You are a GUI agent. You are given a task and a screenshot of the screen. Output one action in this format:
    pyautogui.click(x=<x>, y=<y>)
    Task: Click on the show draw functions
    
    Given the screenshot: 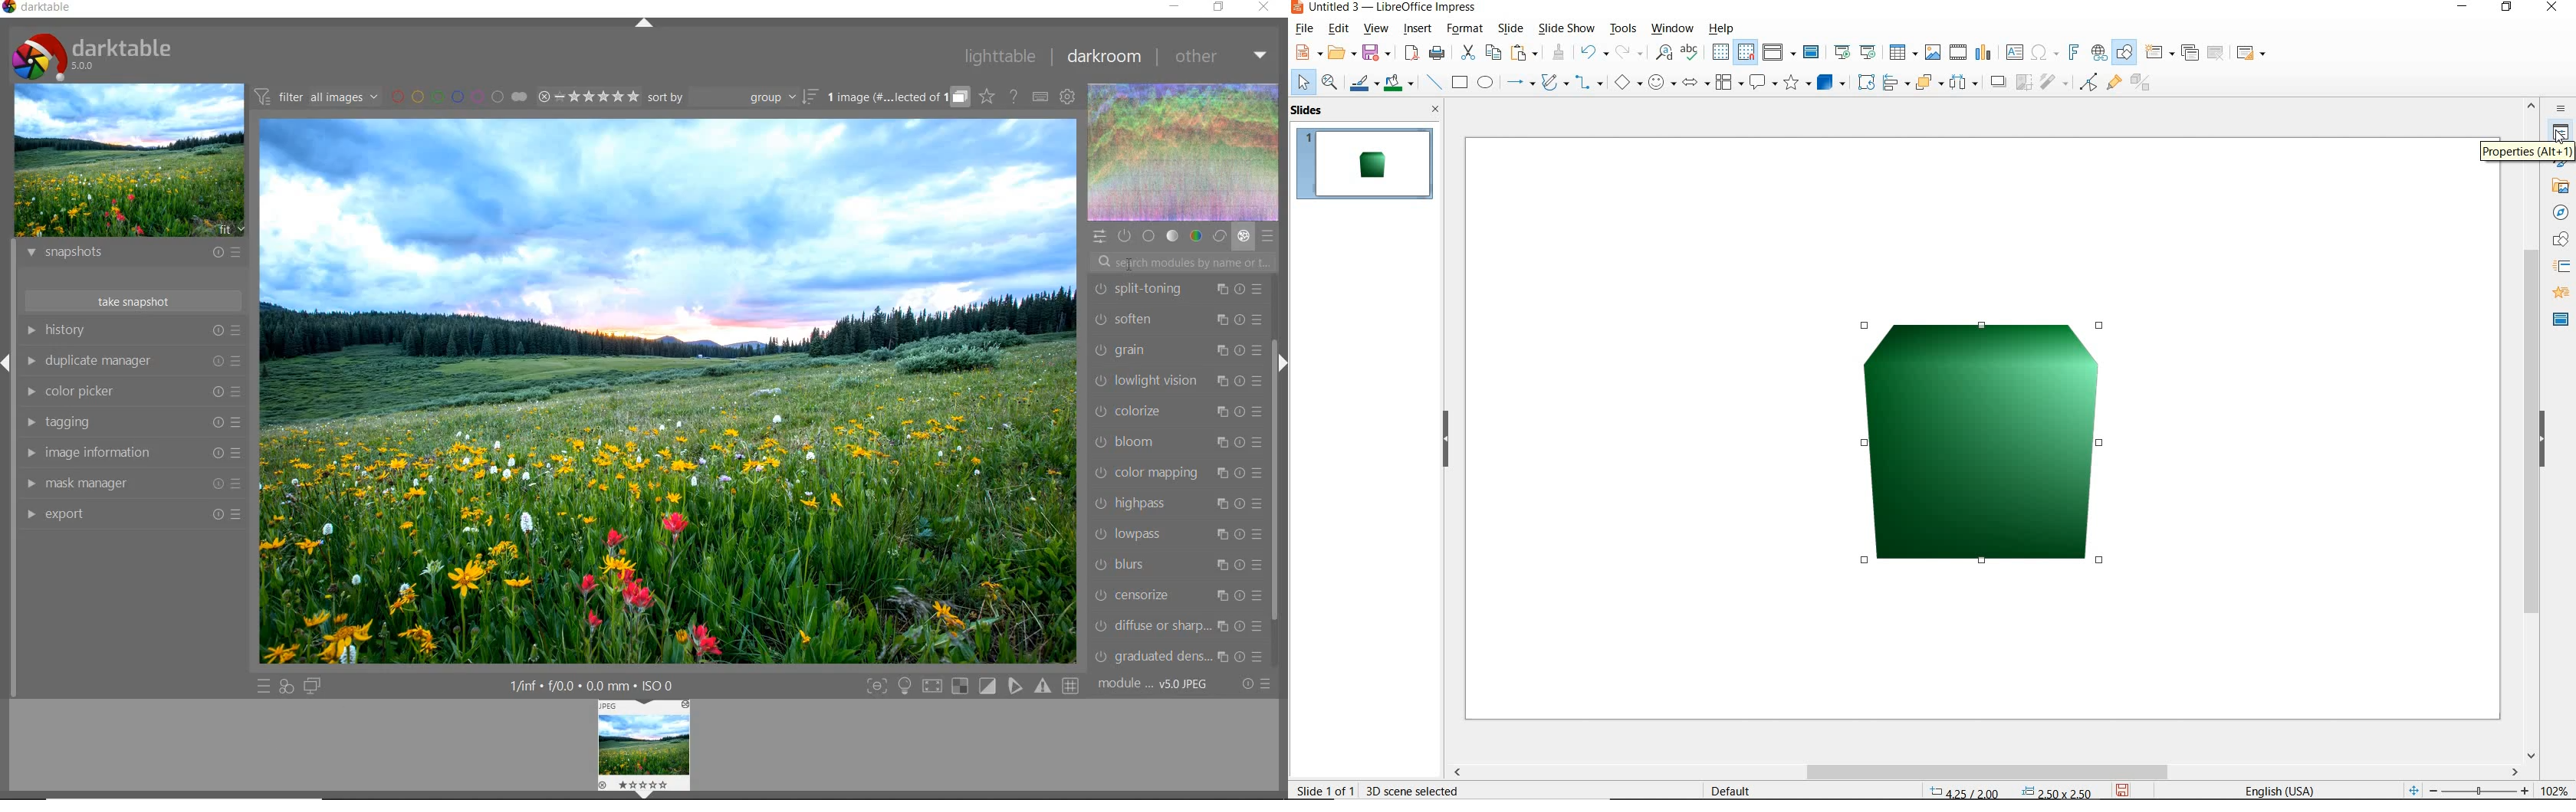 What is the action you would take?
    pyautogui.click(x=2126, y=53)
    